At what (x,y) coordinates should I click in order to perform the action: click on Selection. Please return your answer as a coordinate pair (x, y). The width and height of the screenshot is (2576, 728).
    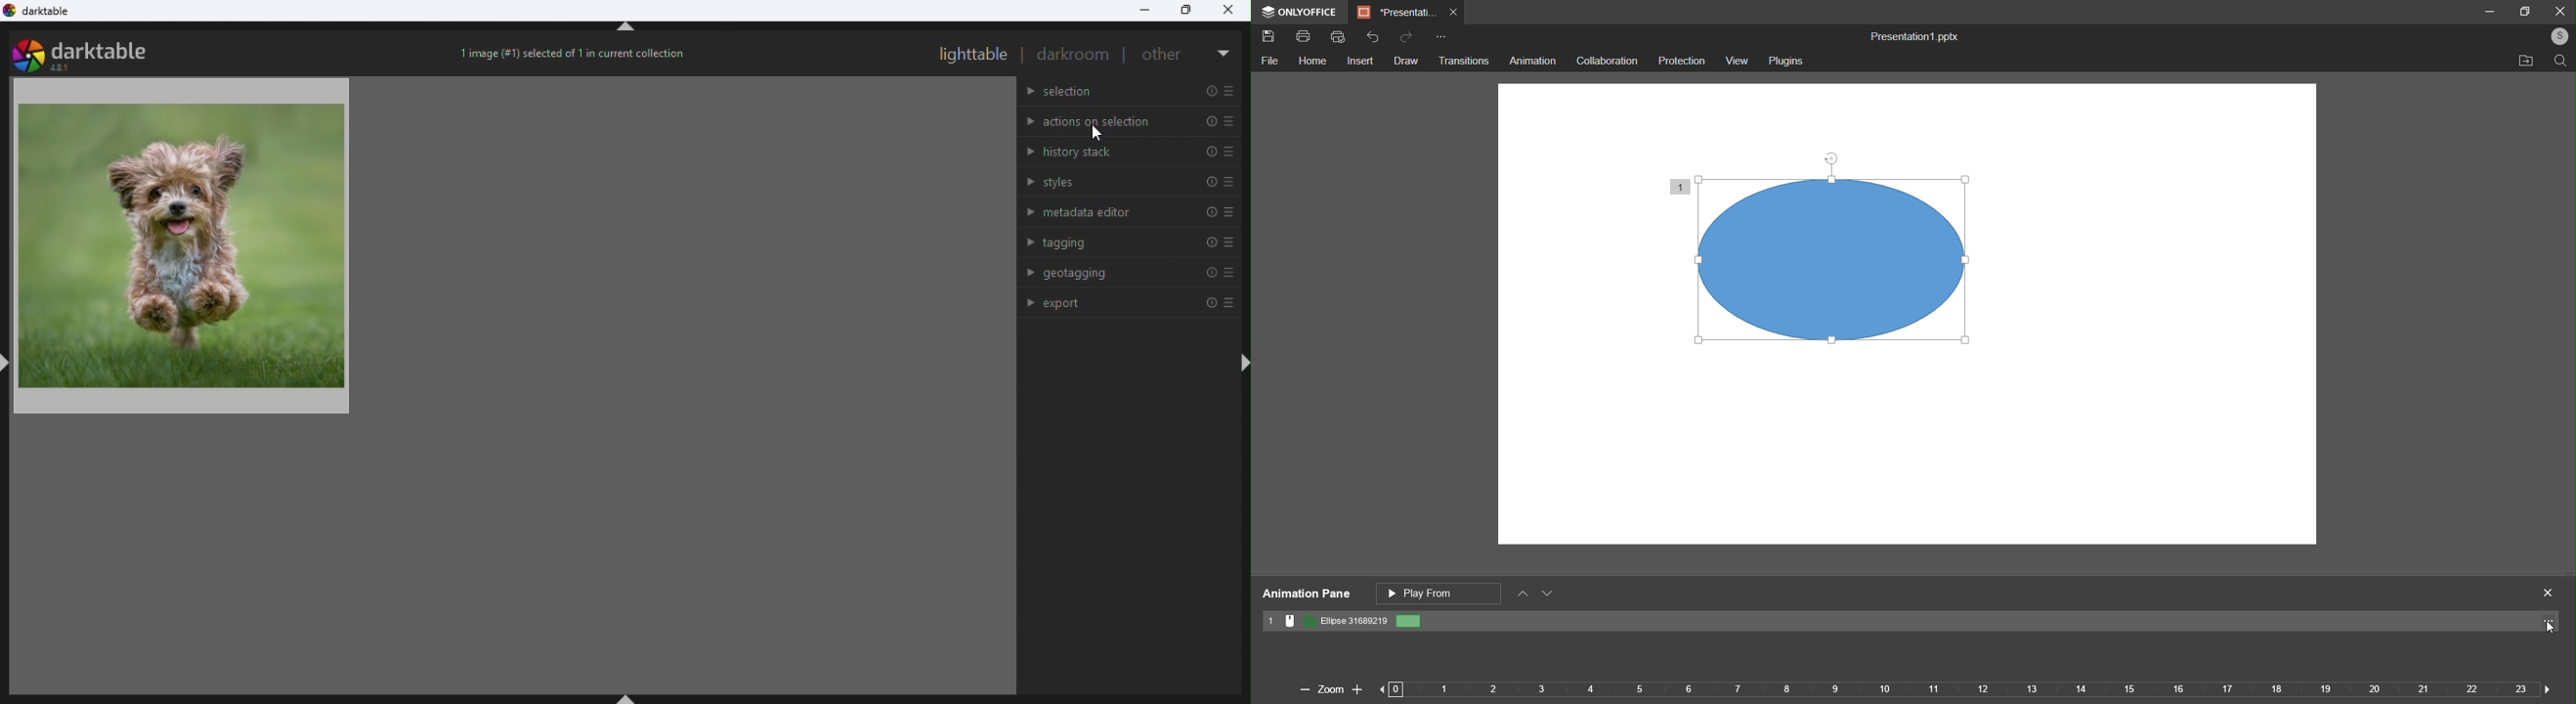
    Looking at the image, I should click on (1132, 92).